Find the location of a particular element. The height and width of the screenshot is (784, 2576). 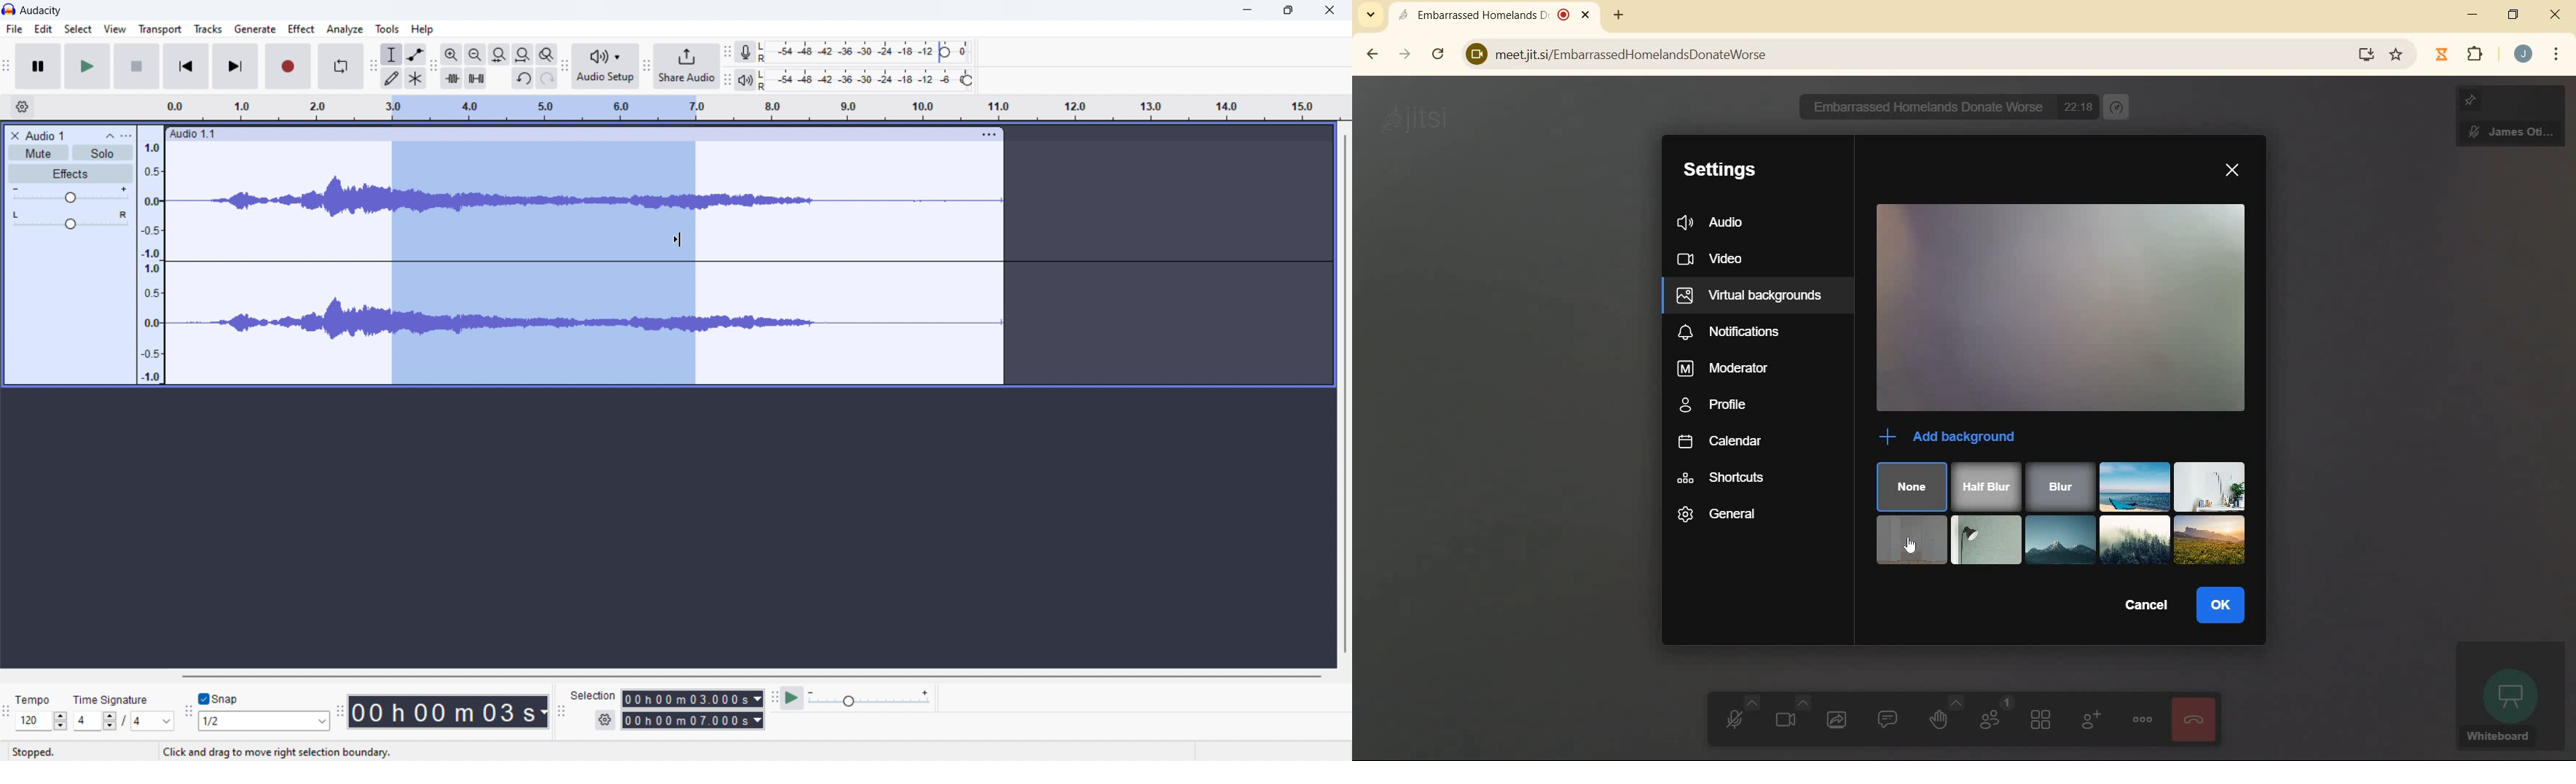

install is located at coordinates (2363, 56).